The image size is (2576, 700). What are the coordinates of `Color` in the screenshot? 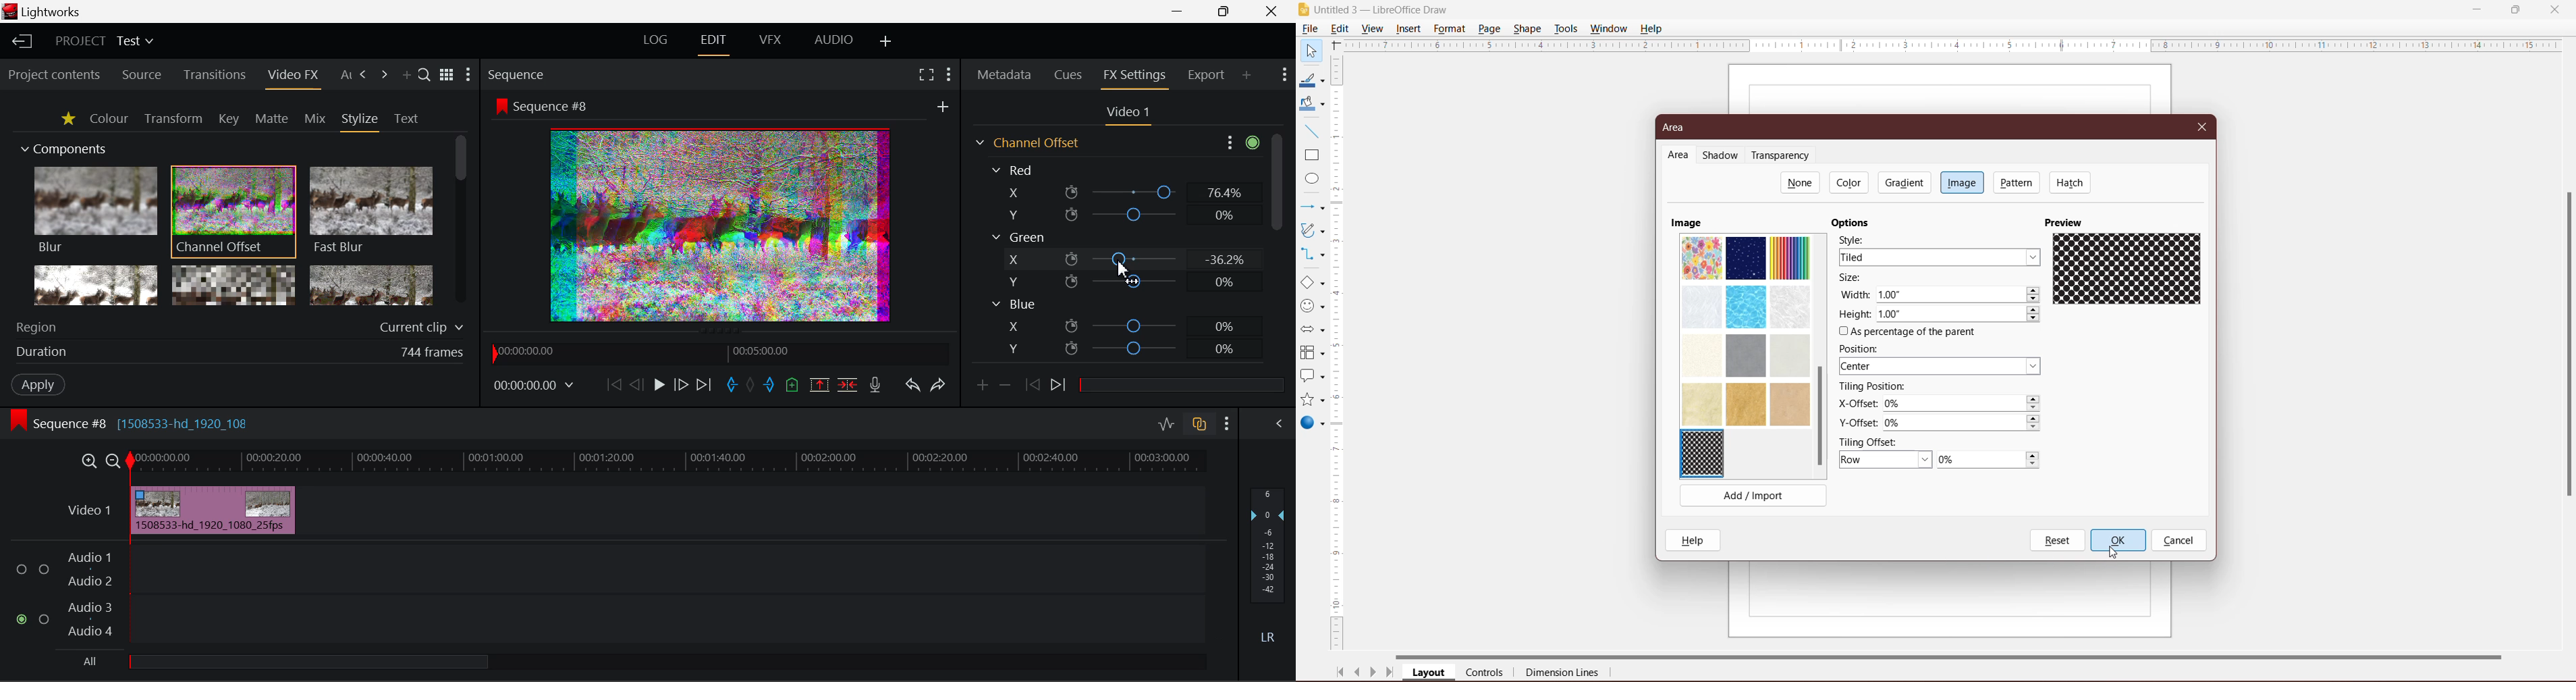 It's located at (1851, 182).